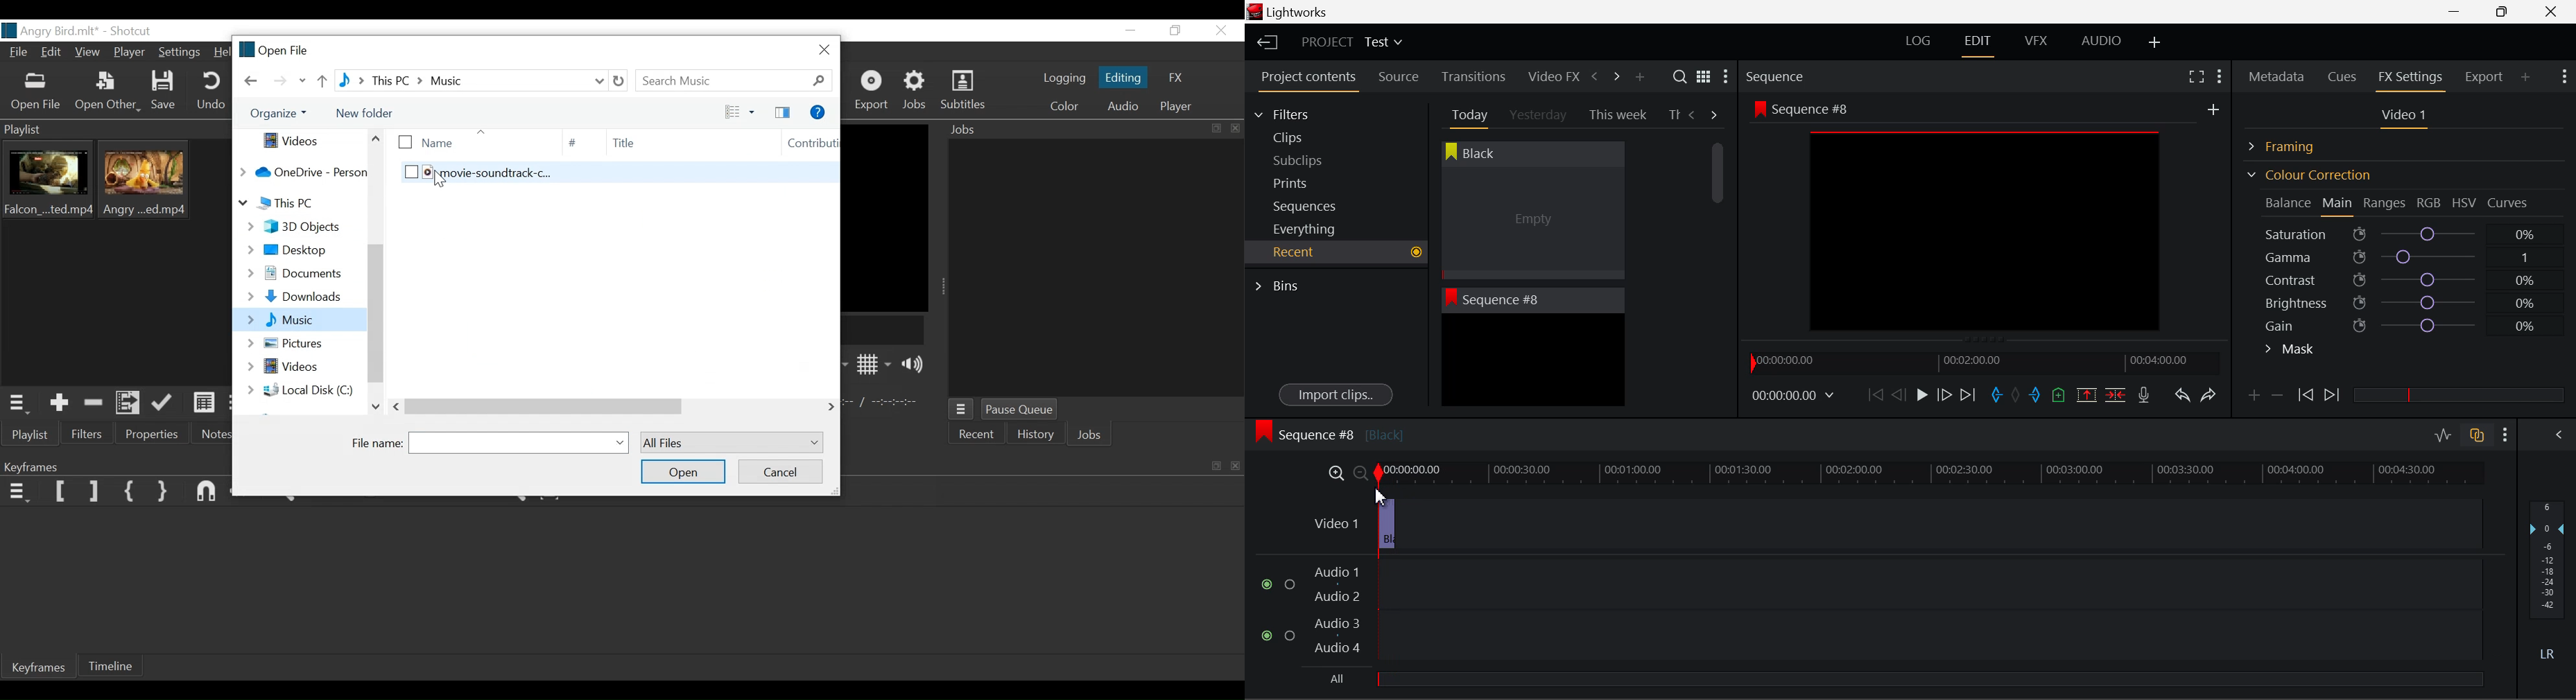 The width and height of the screenshot is (2576, 700). Describe the element at coordinates (2385, 204) in the screenshot. I see `Ranges` at that location.